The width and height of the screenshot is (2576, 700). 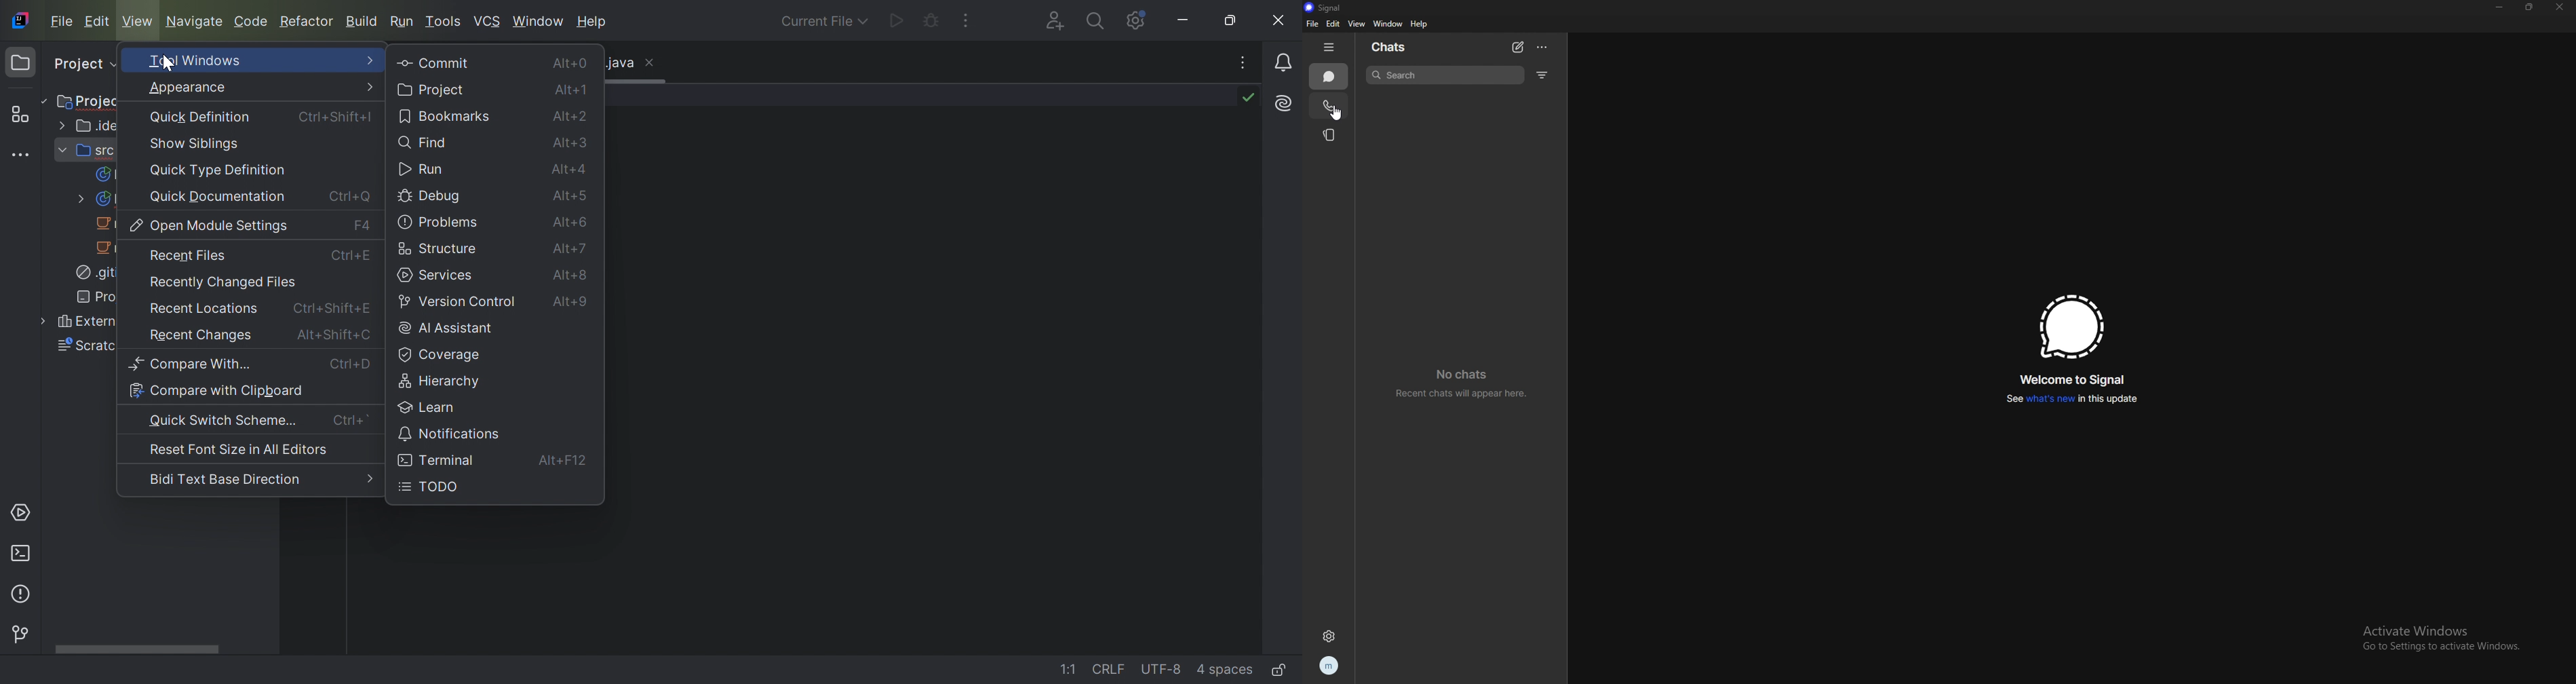 What do you see at coordinates (1389, 24) in the screenshot?
I see `window` at bounding box center [1389, 24].